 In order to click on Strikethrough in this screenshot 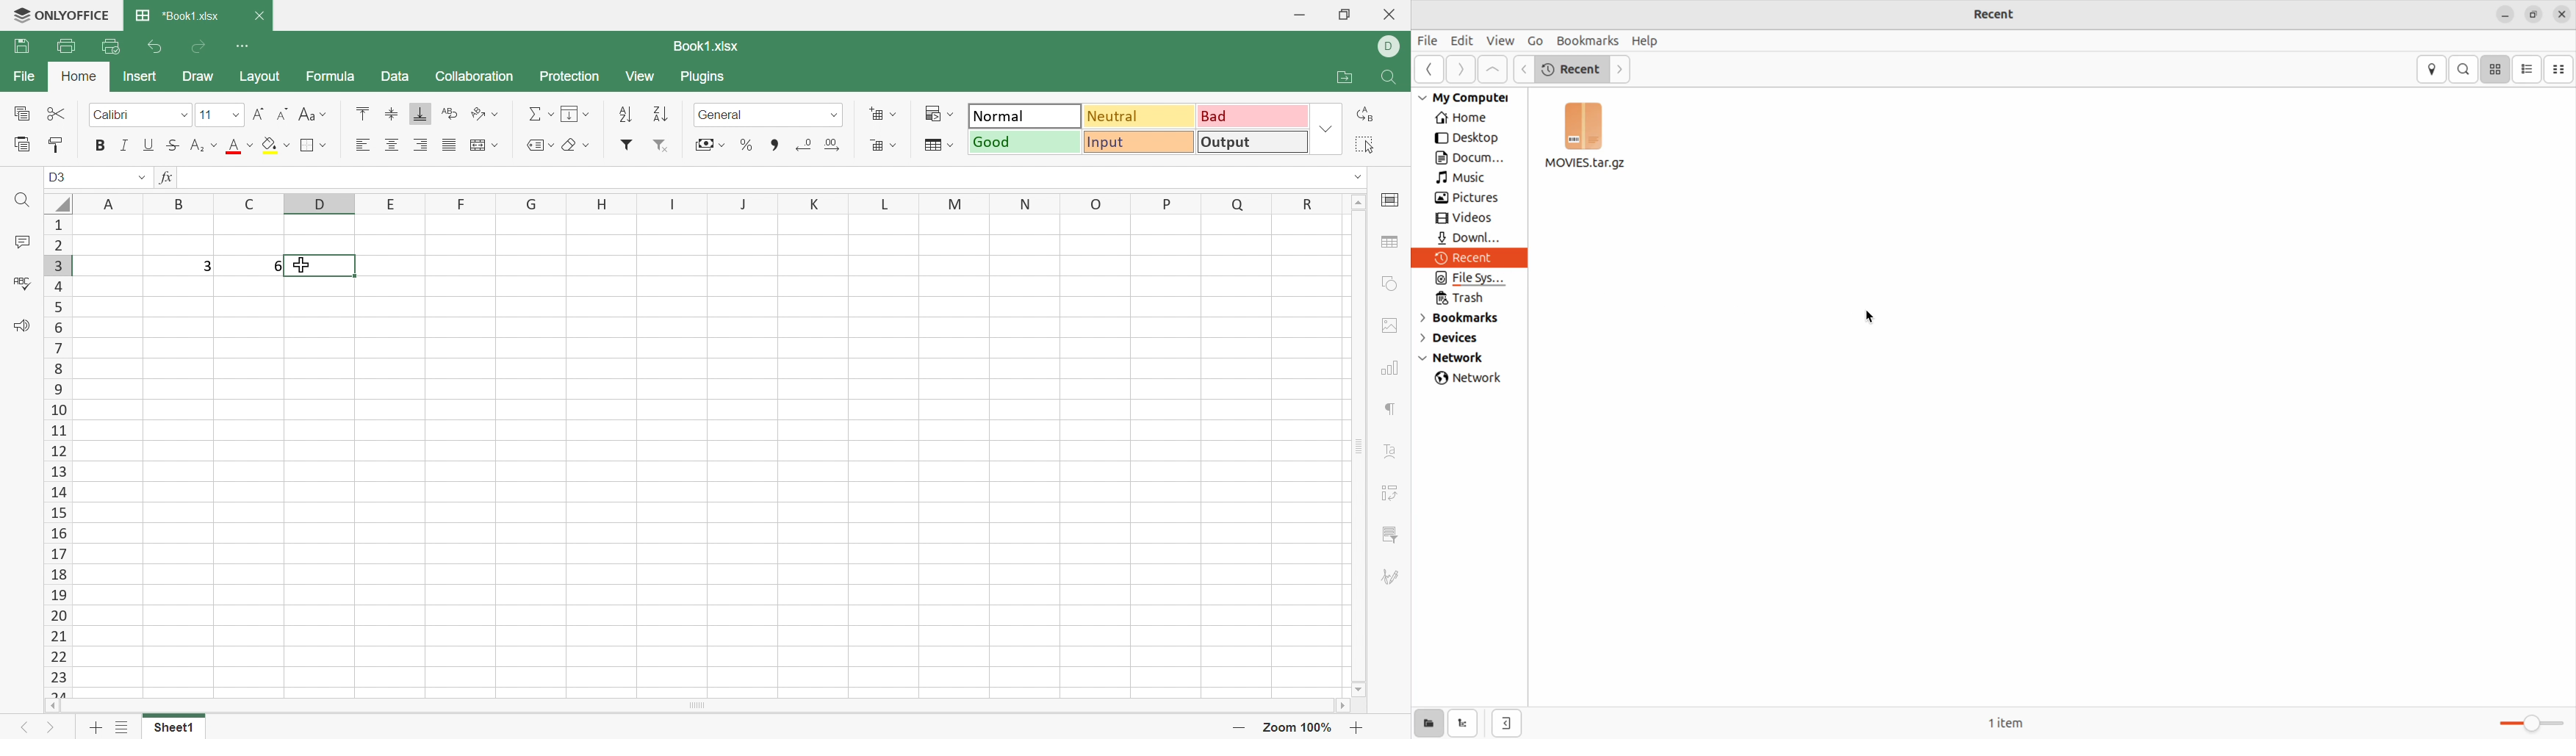, I will do `click(176, 145)`.